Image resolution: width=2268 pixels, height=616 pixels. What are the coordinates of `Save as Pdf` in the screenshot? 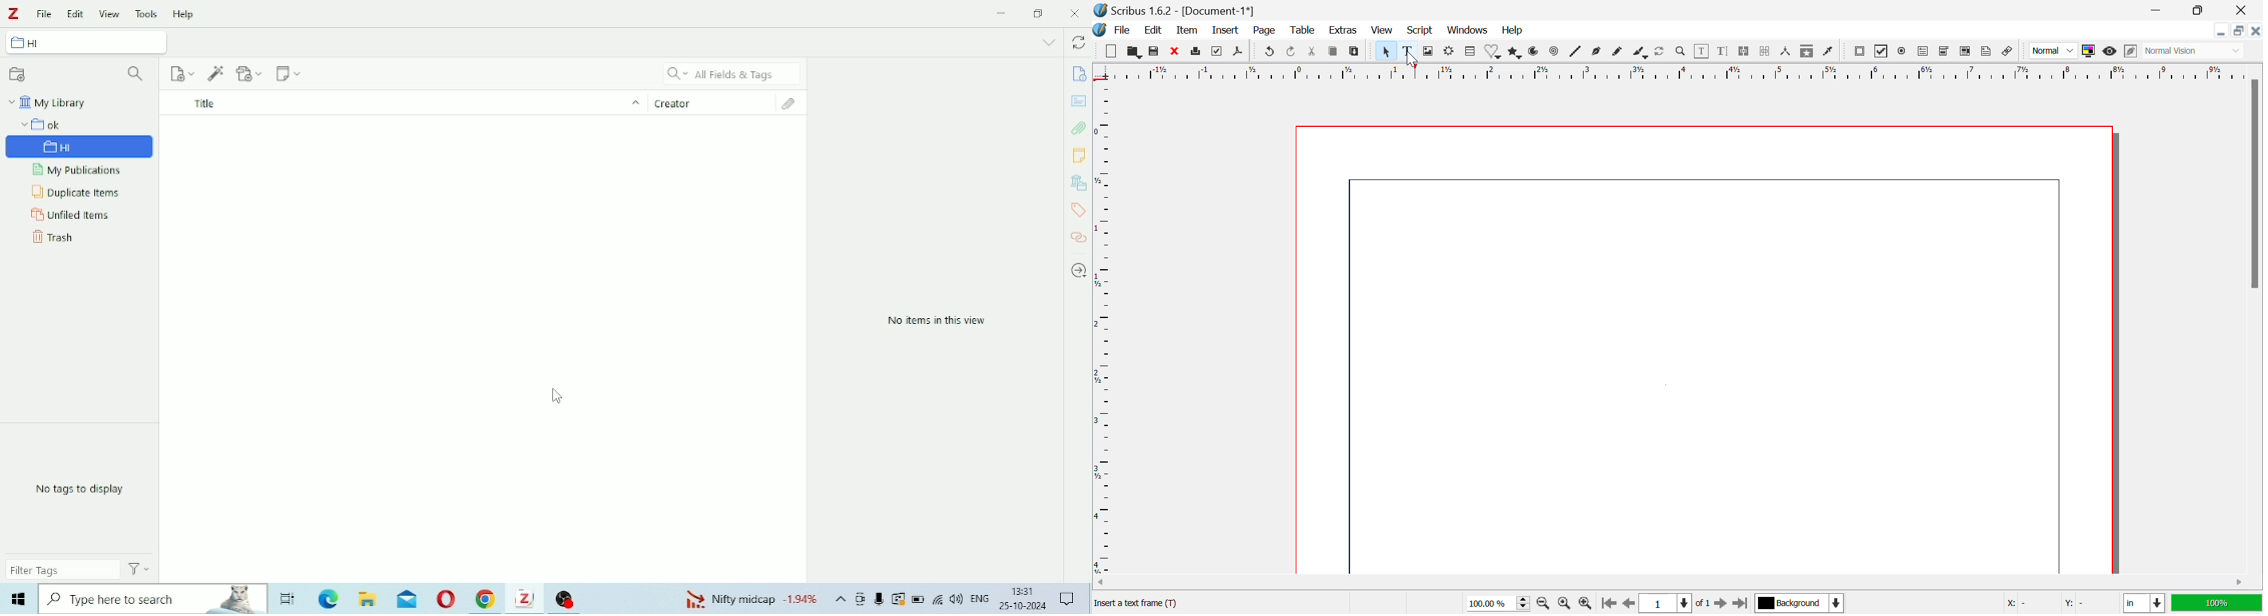 It's located at (1241, 52).